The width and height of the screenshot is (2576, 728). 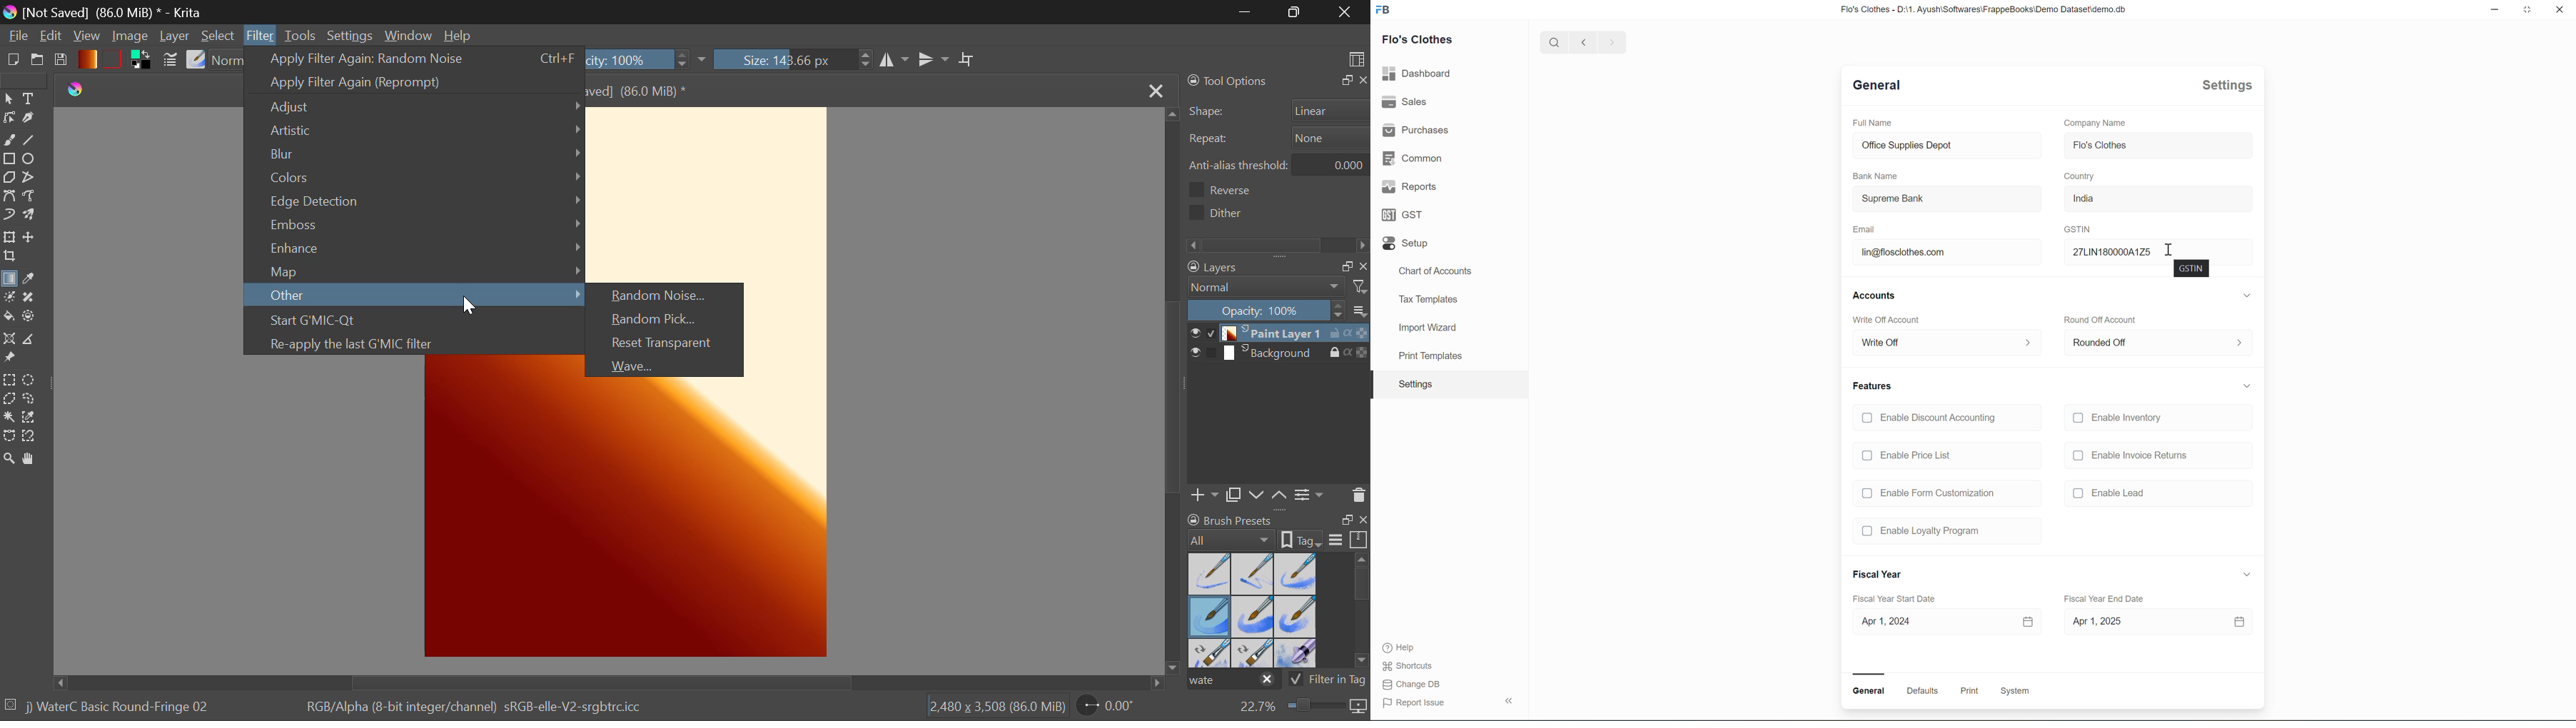 I want to click on Select, so click(x=9, y=99).